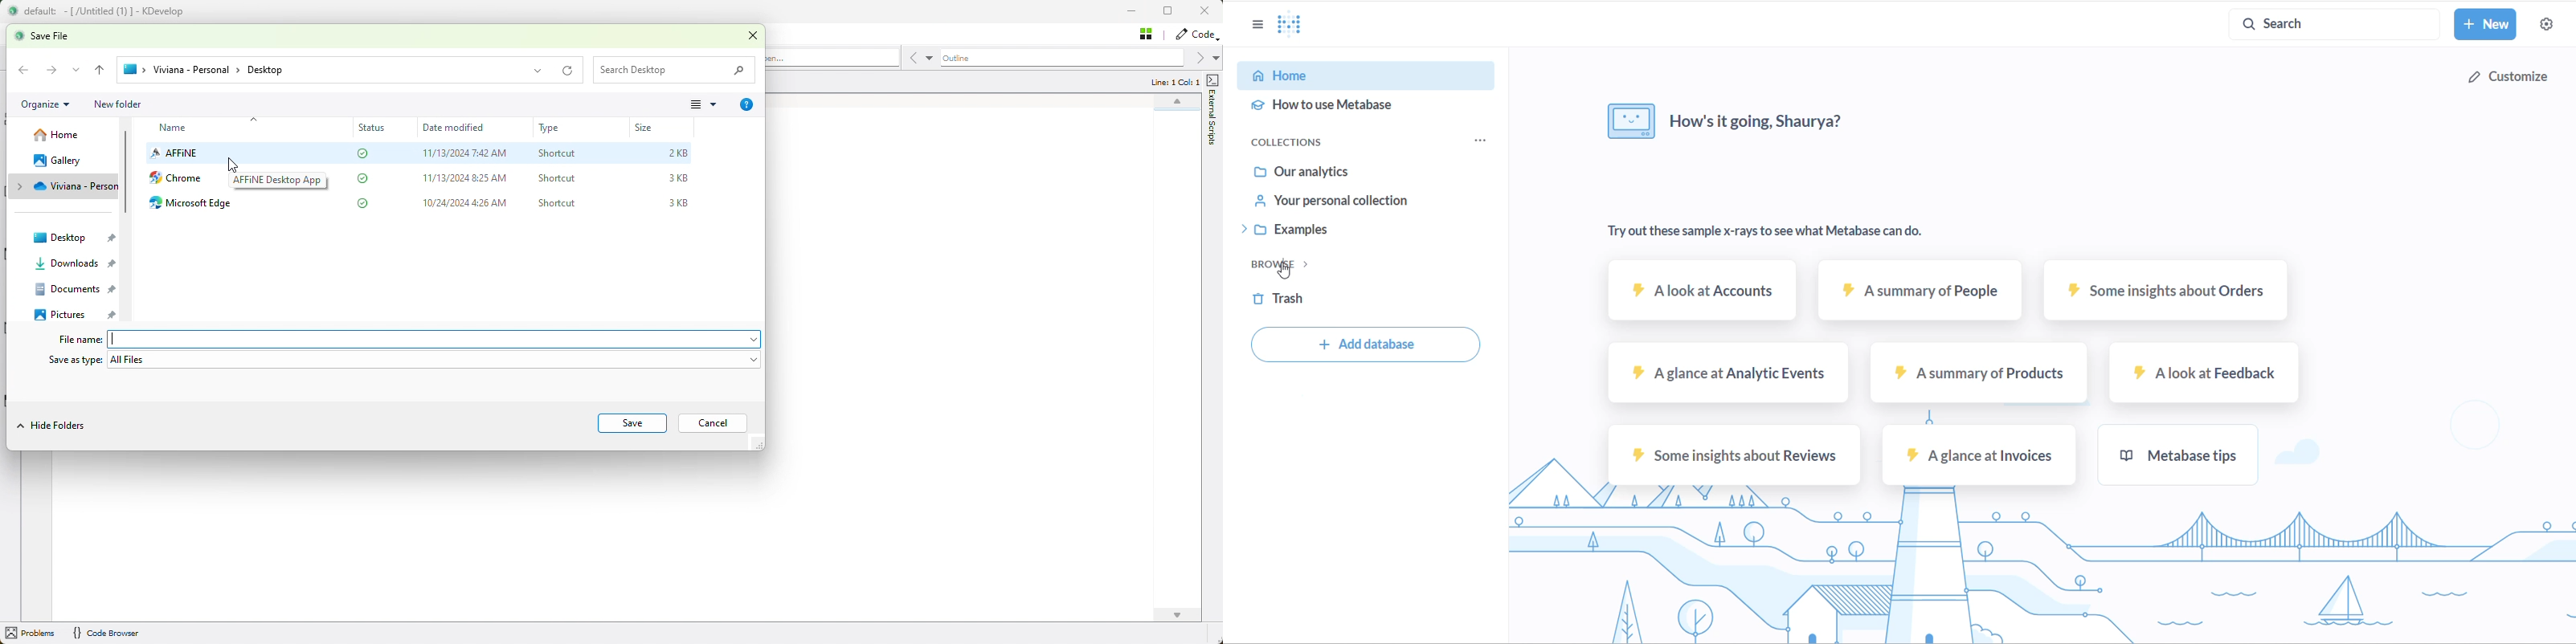 This screenshot has height=644, width=2576. What do you see at coordinates (1288, 272) in the screenshot?
I see `CURSOR` at bounding box center [1288, 272].